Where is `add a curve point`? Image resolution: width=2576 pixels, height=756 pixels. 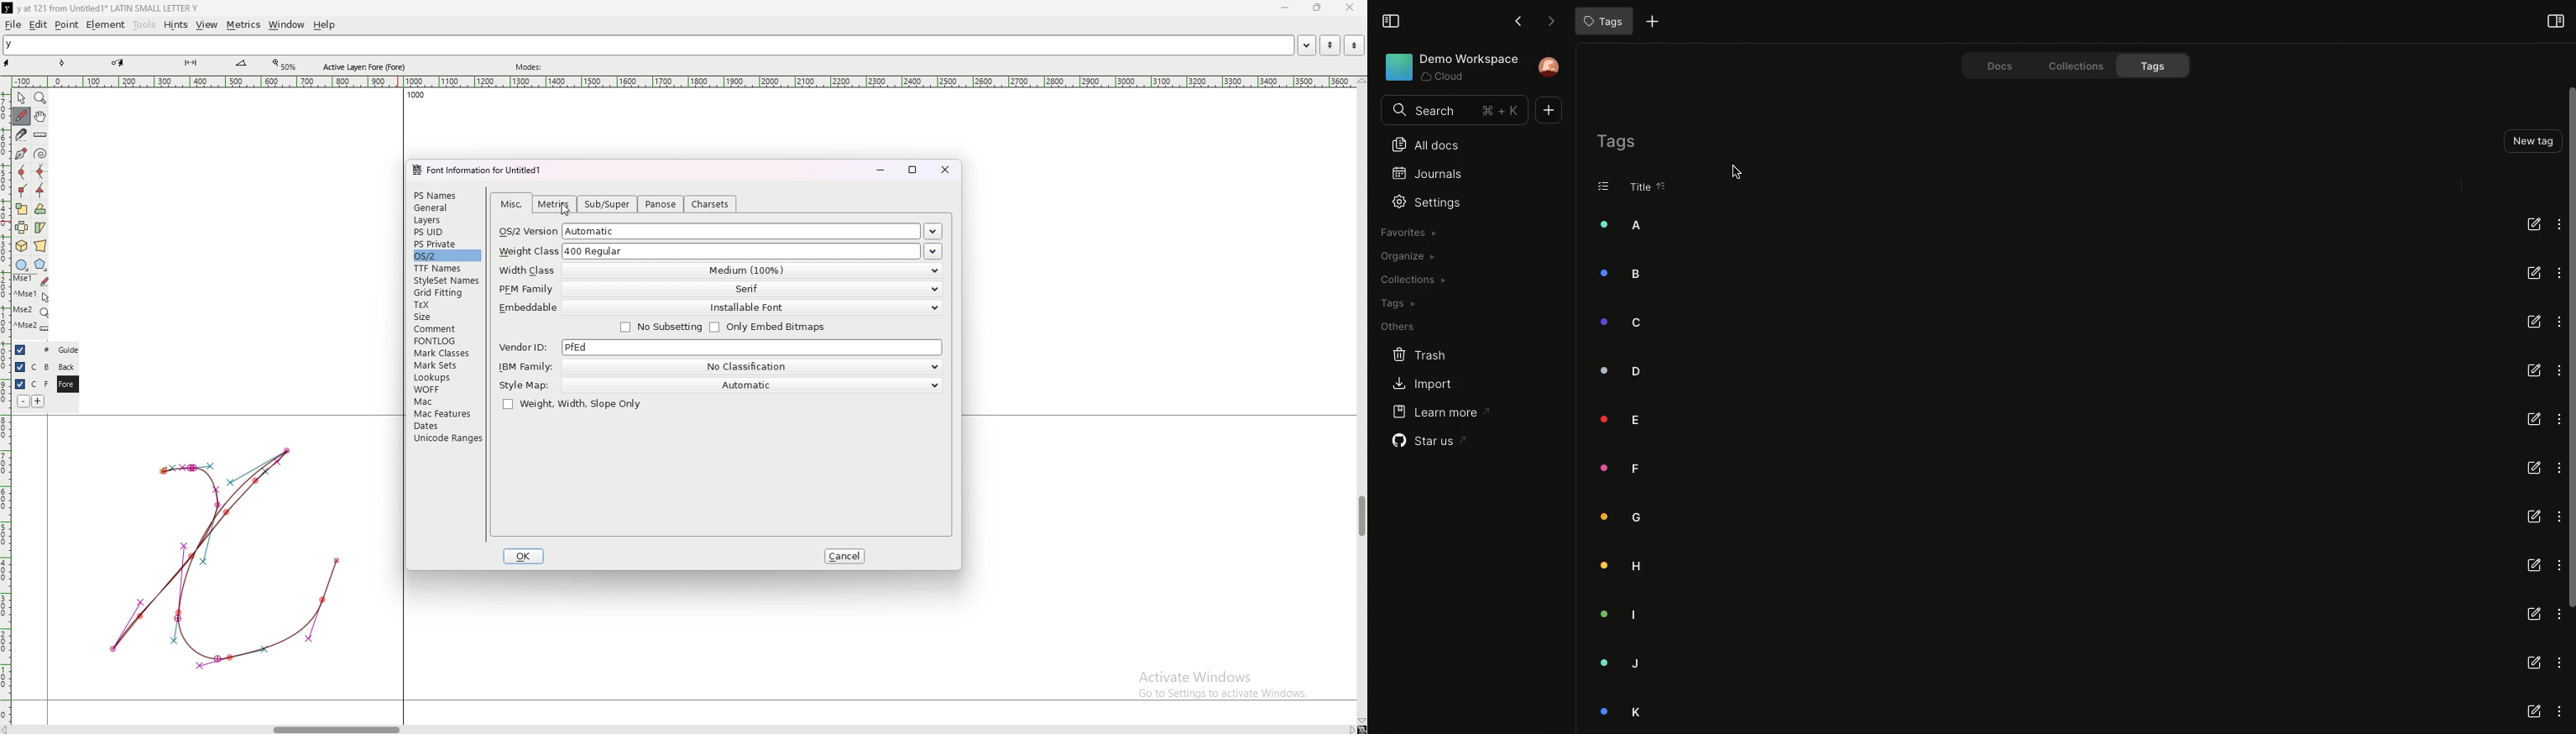
add a curve point is located at coordinates (21, 172).